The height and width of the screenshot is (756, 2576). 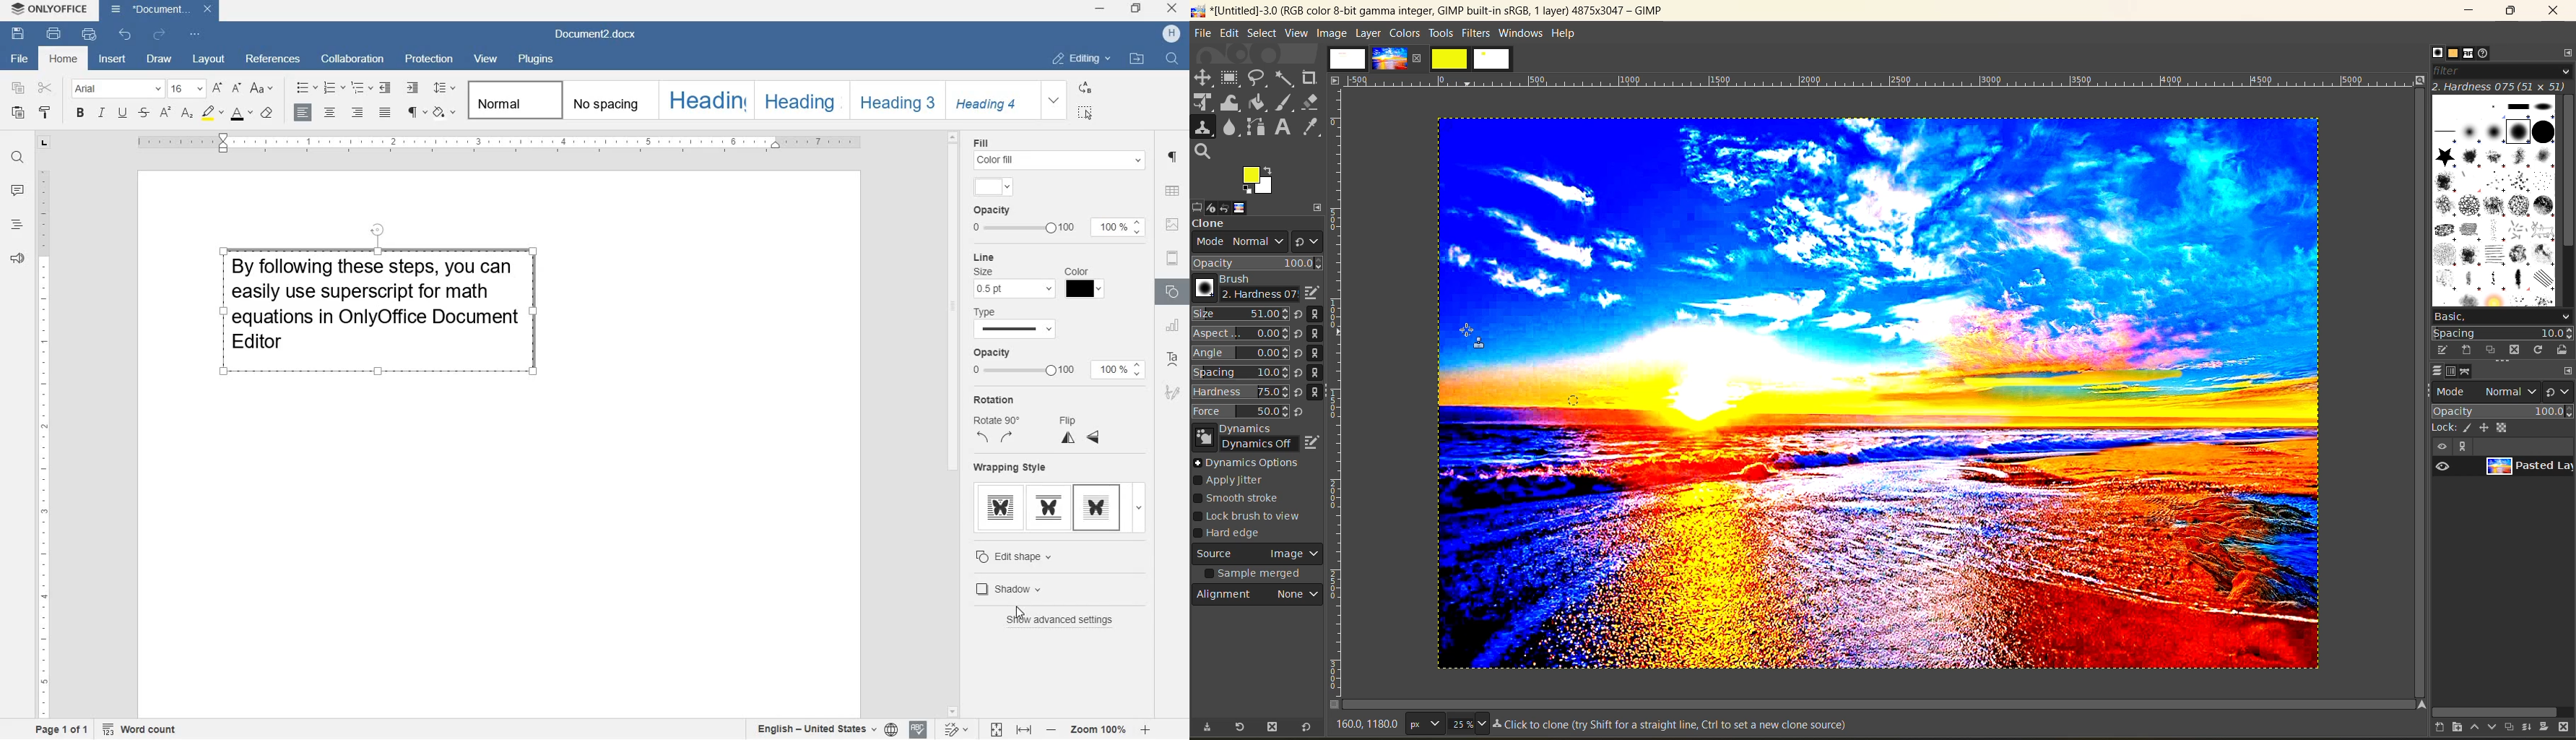 I want to click on create a new layer, so click(x=2431, y=728).